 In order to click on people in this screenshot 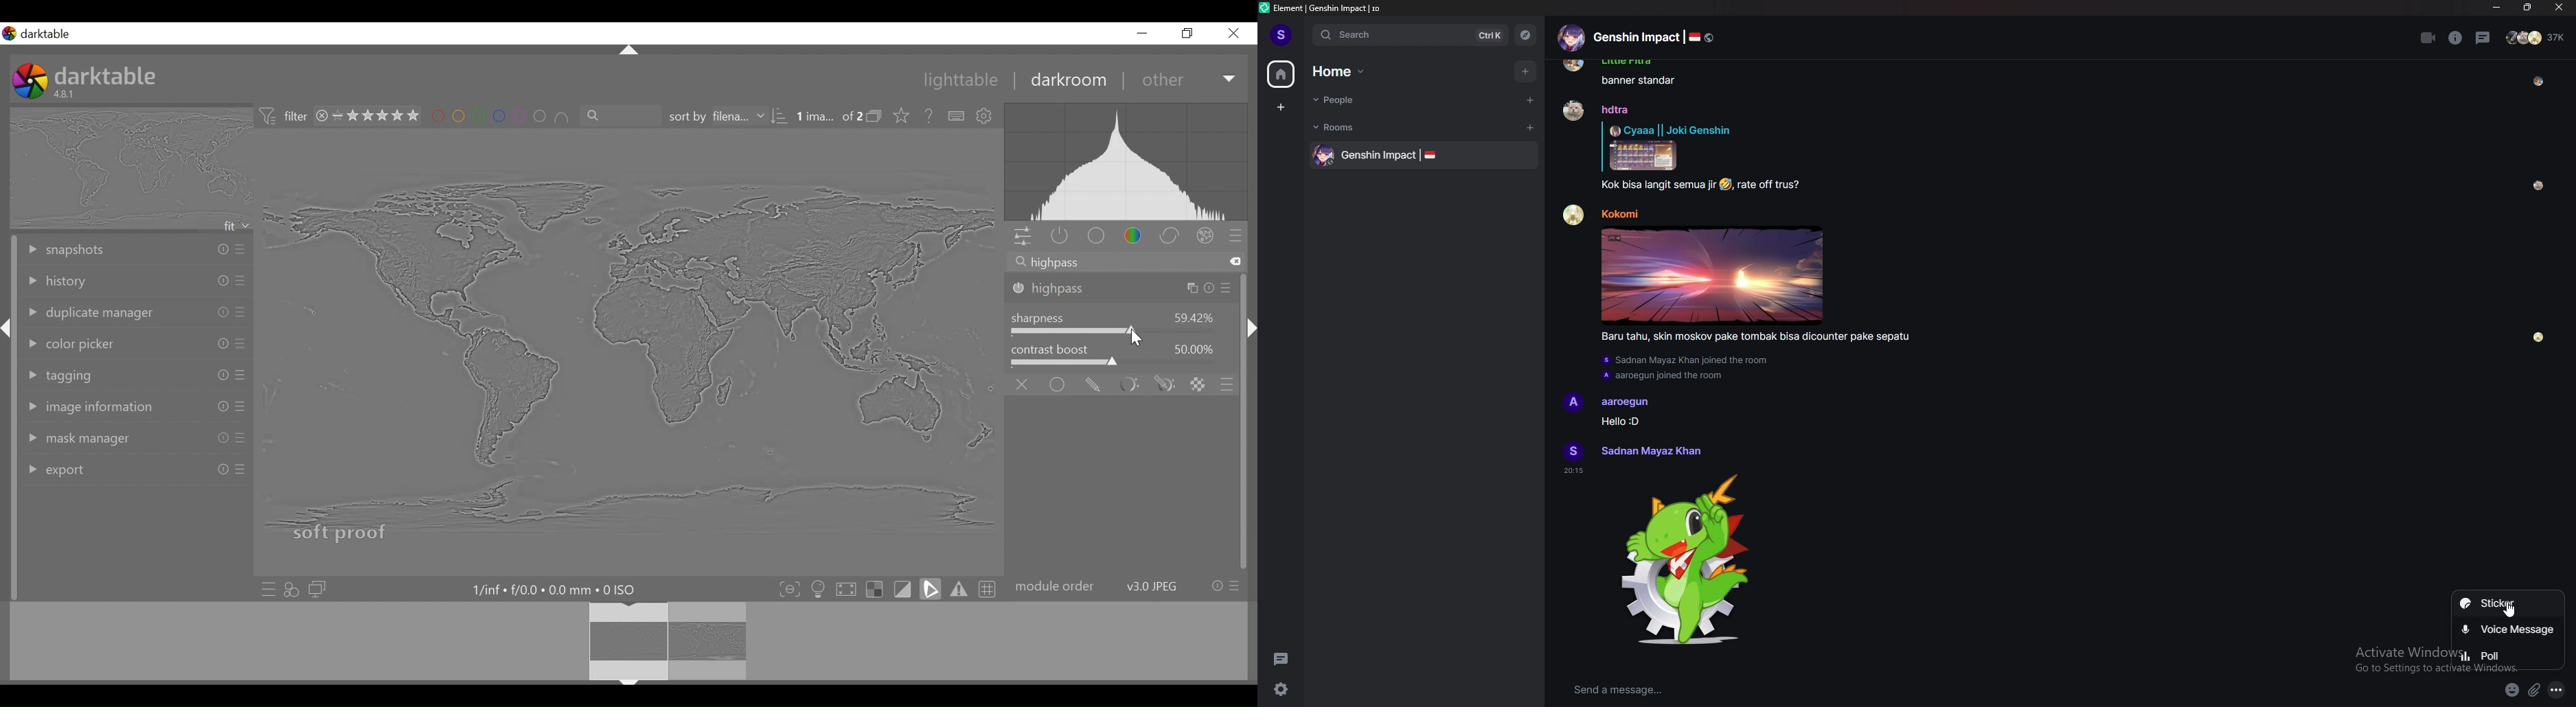, I will do `click(1354, 100)`.